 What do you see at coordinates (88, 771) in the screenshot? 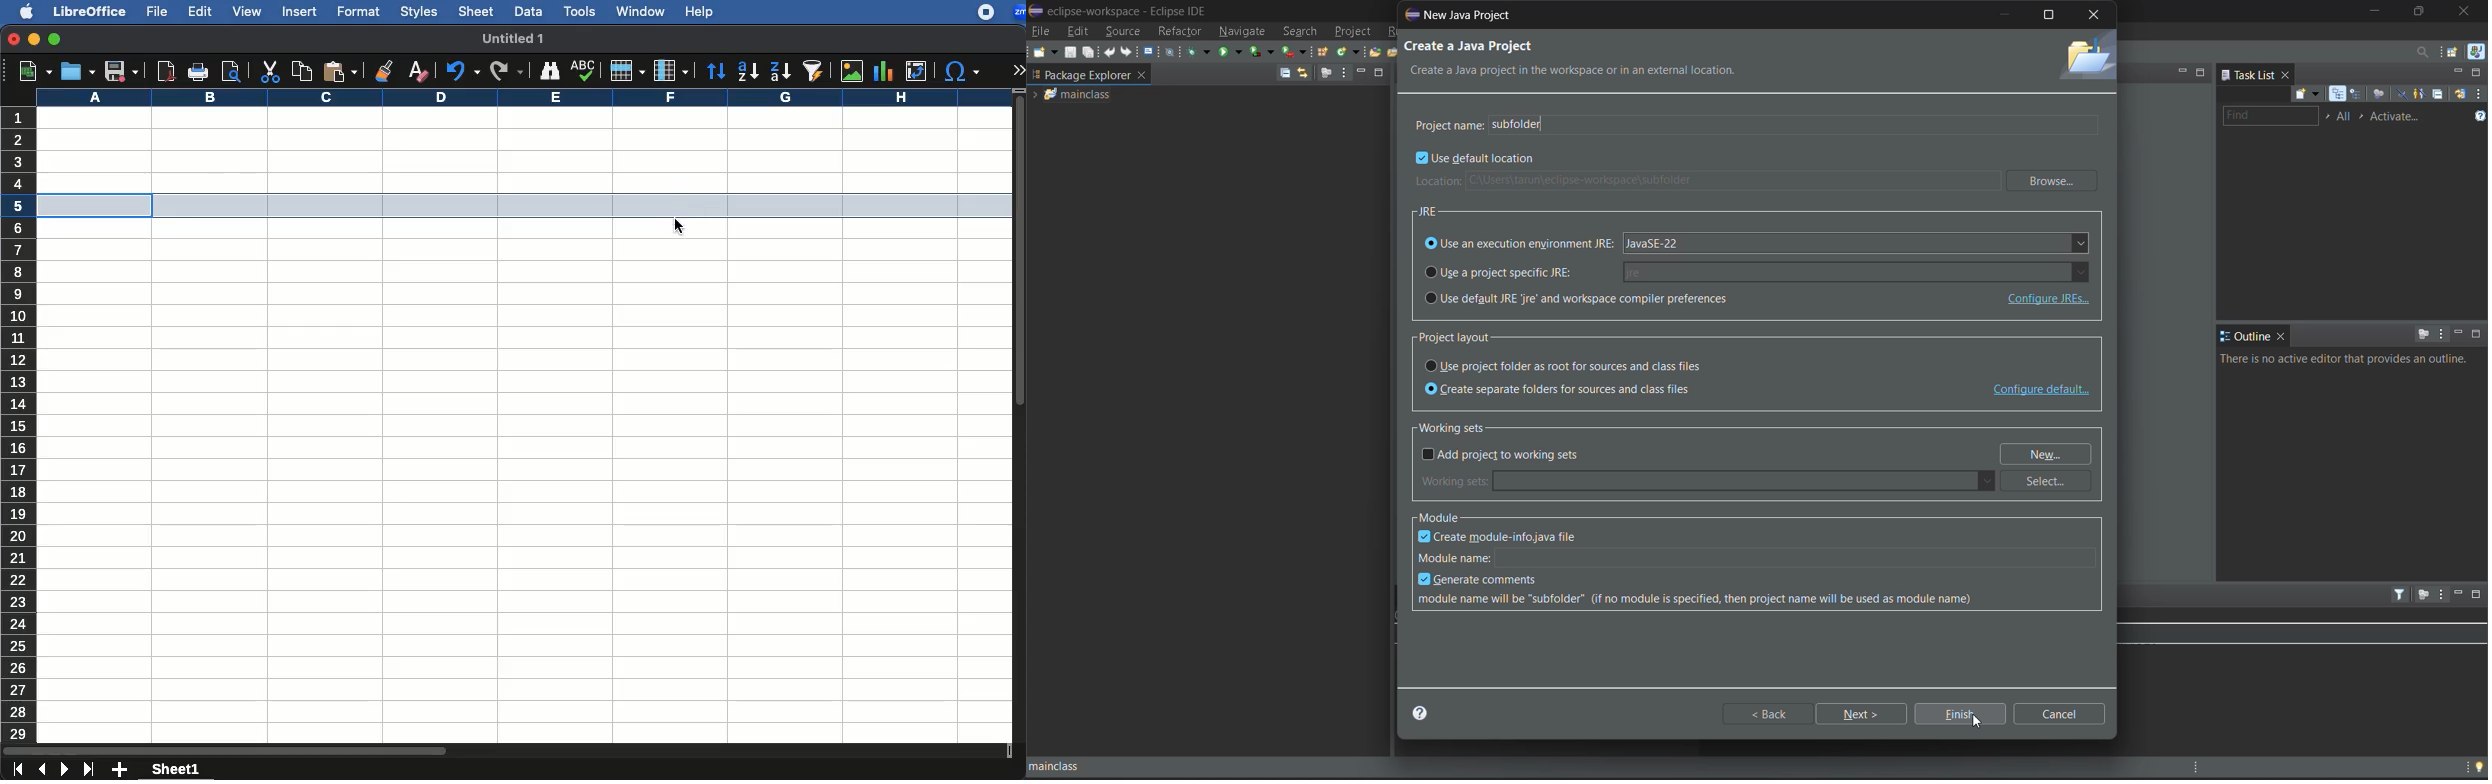
I see `last sheet` at bounding box center [88, 771].